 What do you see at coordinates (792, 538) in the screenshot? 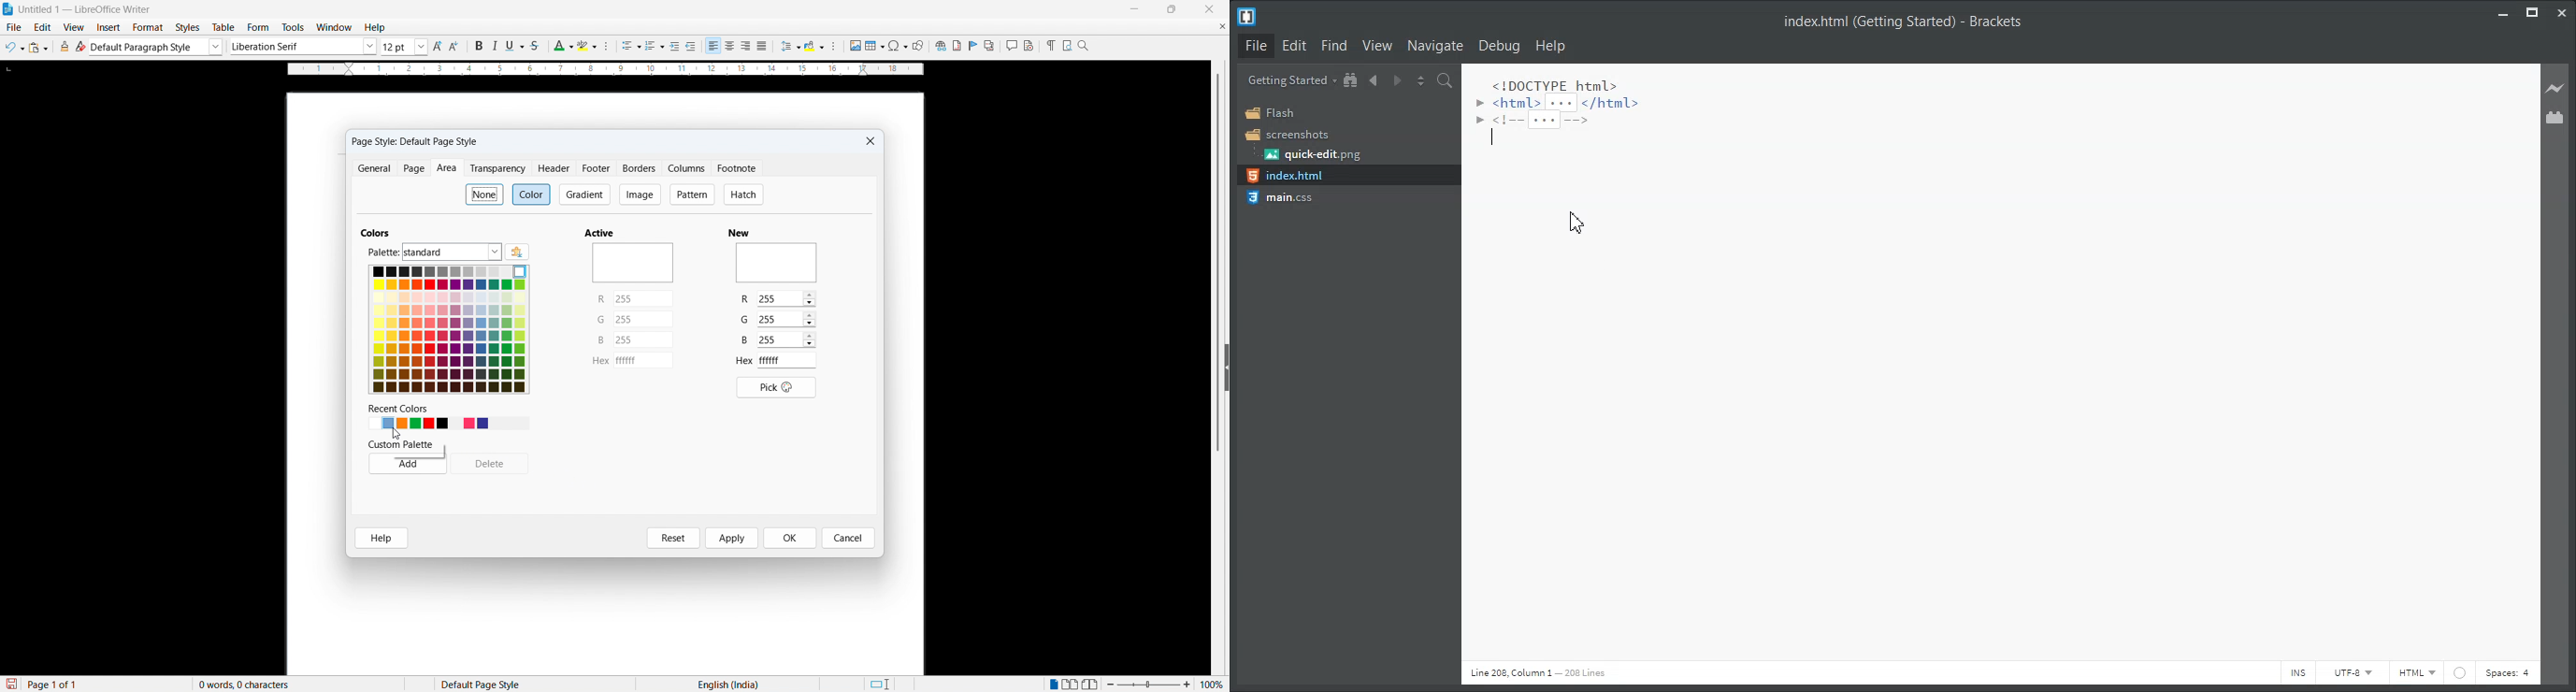
I see `o K` at bounding box center [792, 538].